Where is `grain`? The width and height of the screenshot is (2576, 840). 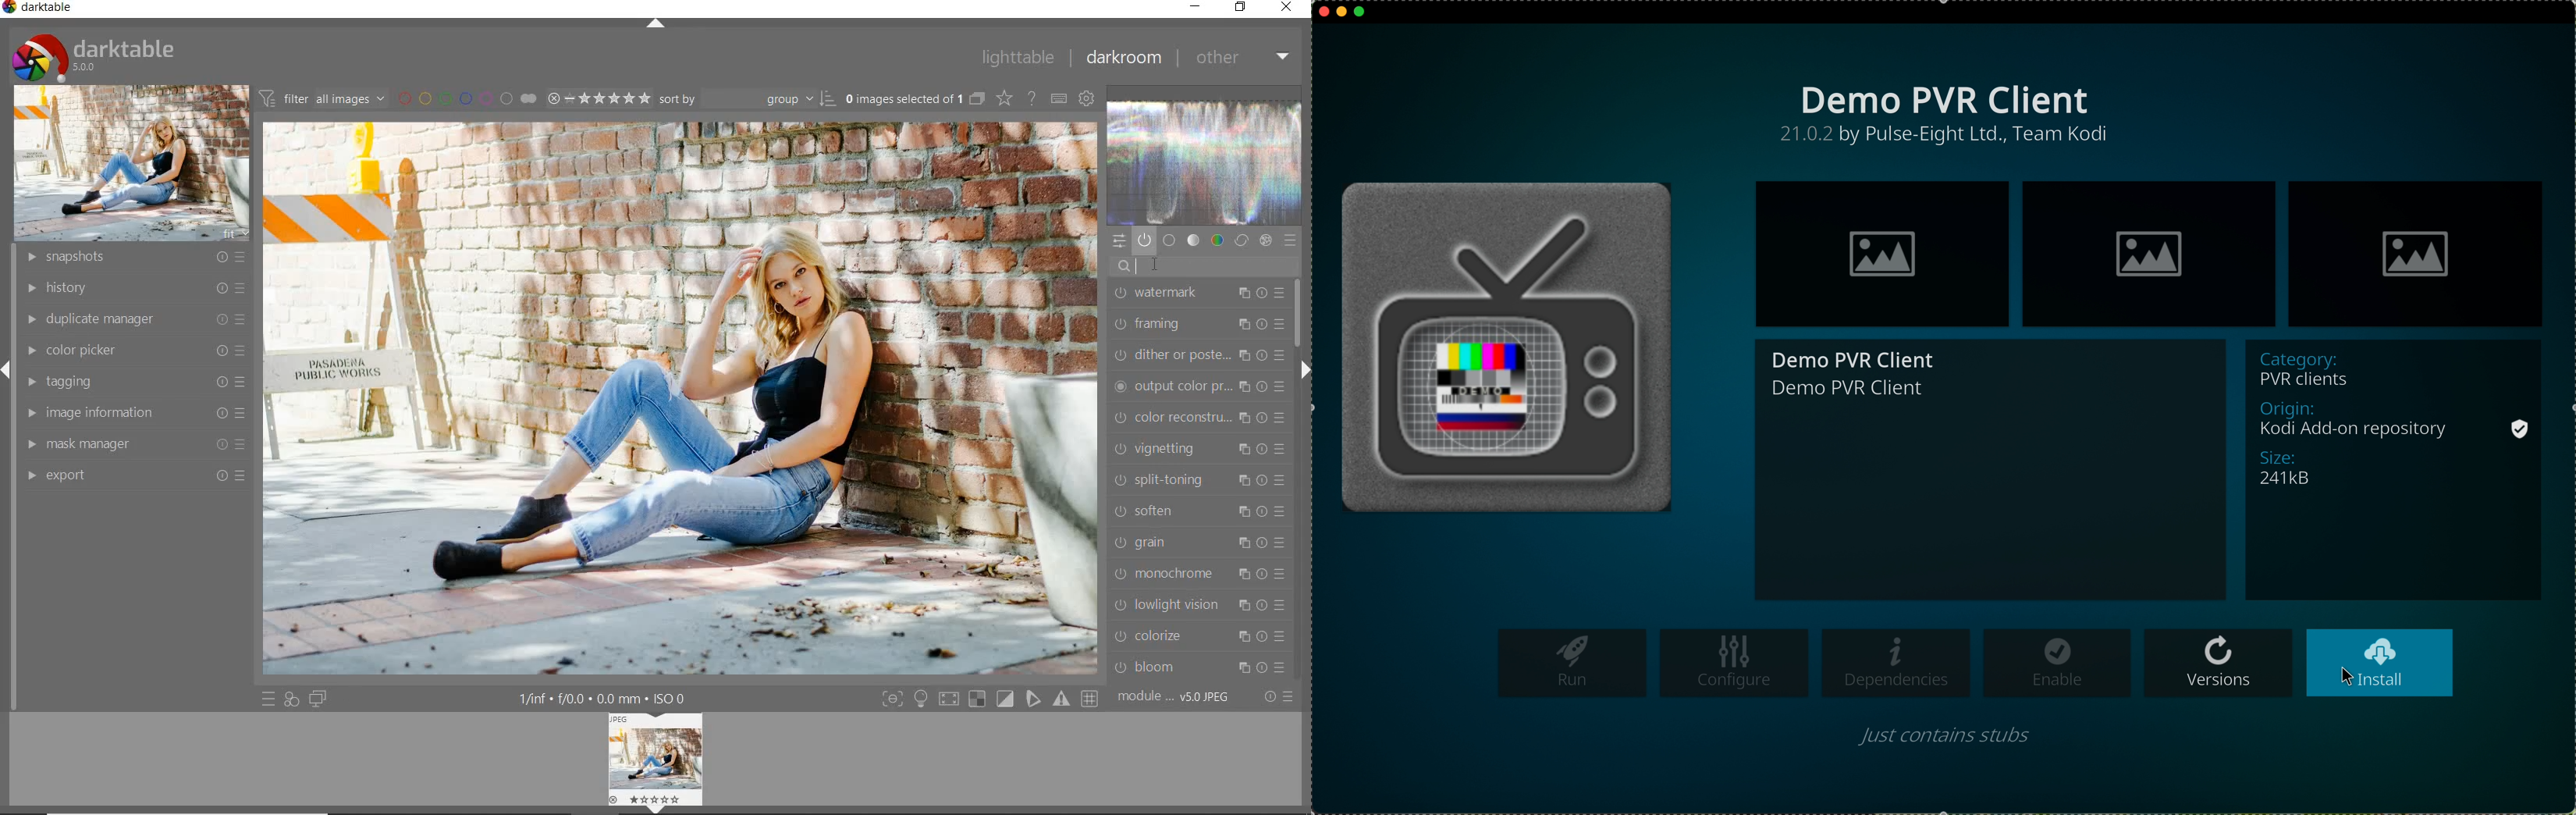
grain is located at coordinates (1199, 544).